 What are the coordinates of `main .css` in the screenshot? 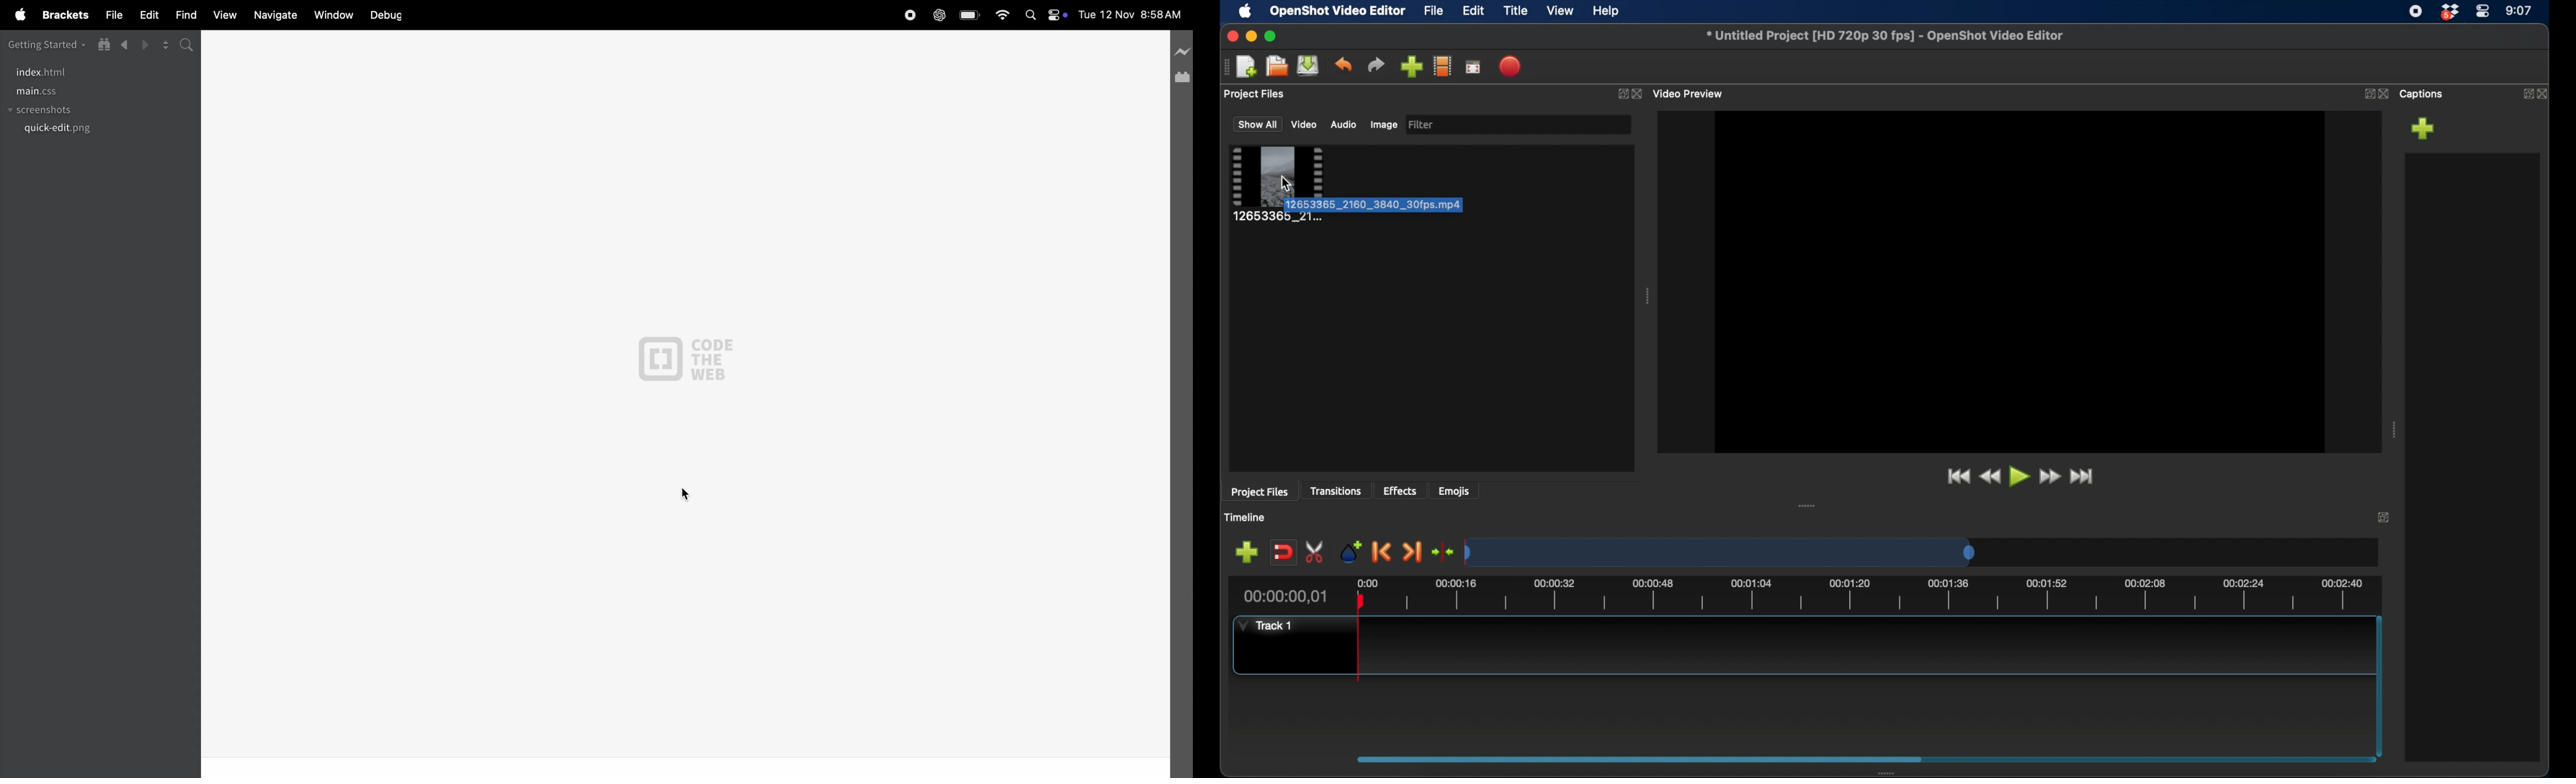 It's located at (55, 92).